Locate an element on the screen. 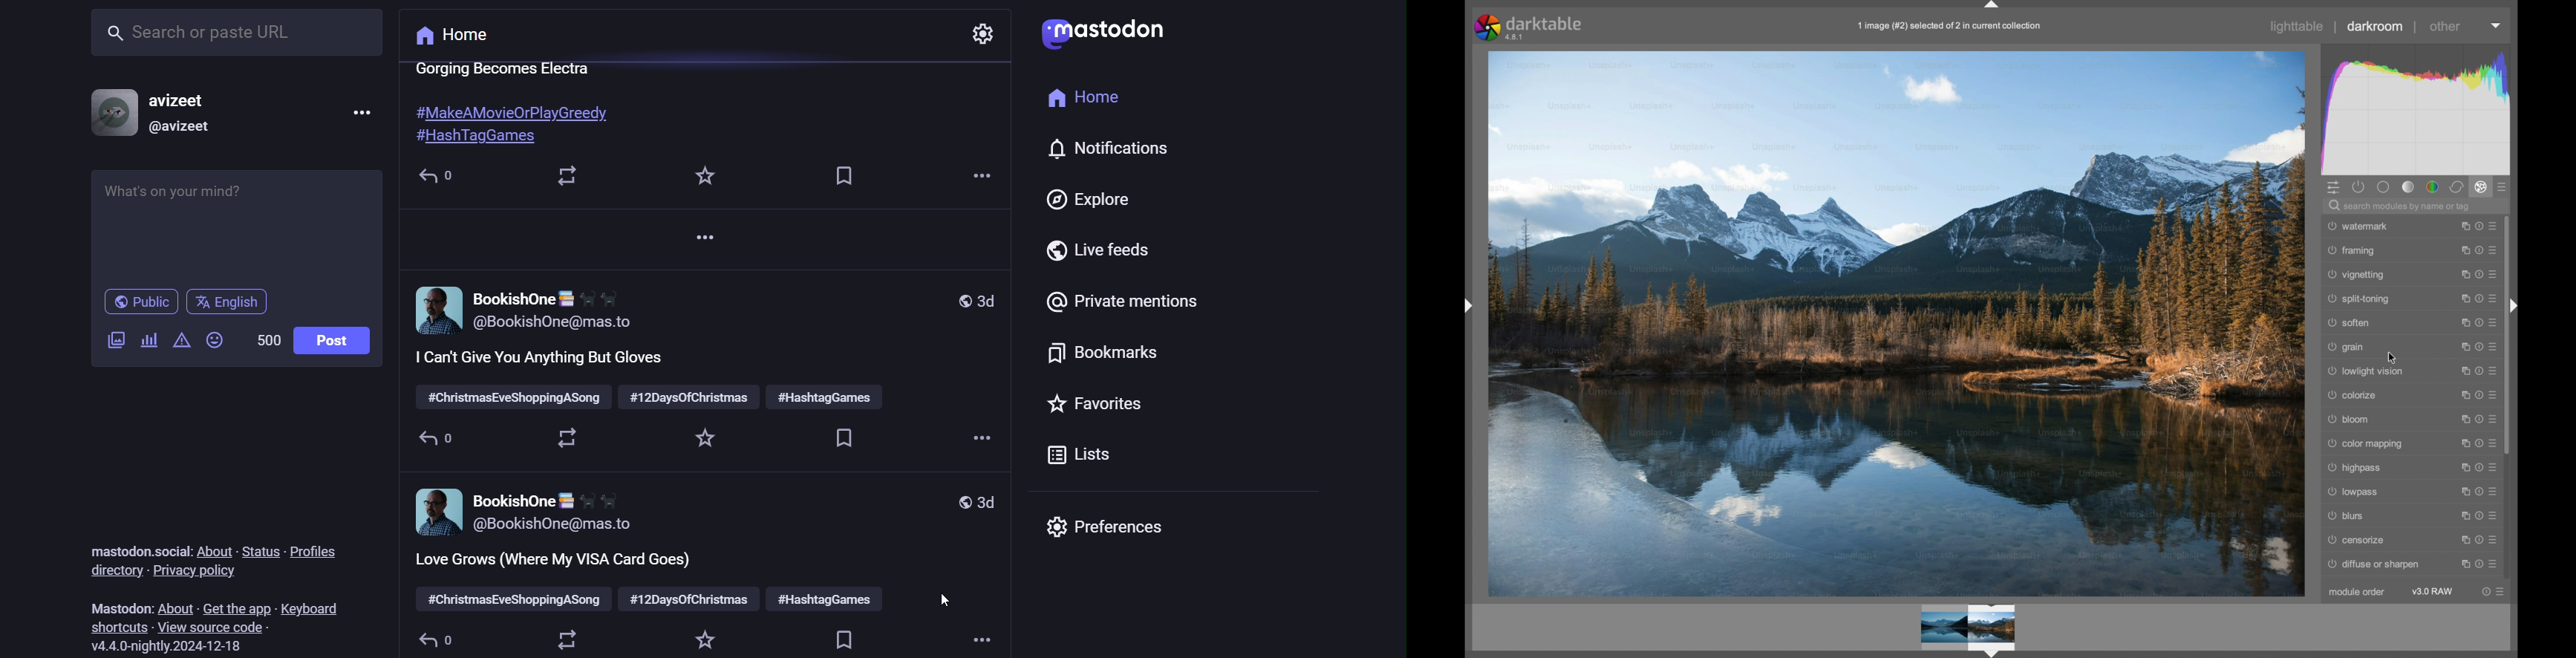  reset parameters is located at coordinates (2477, 322).